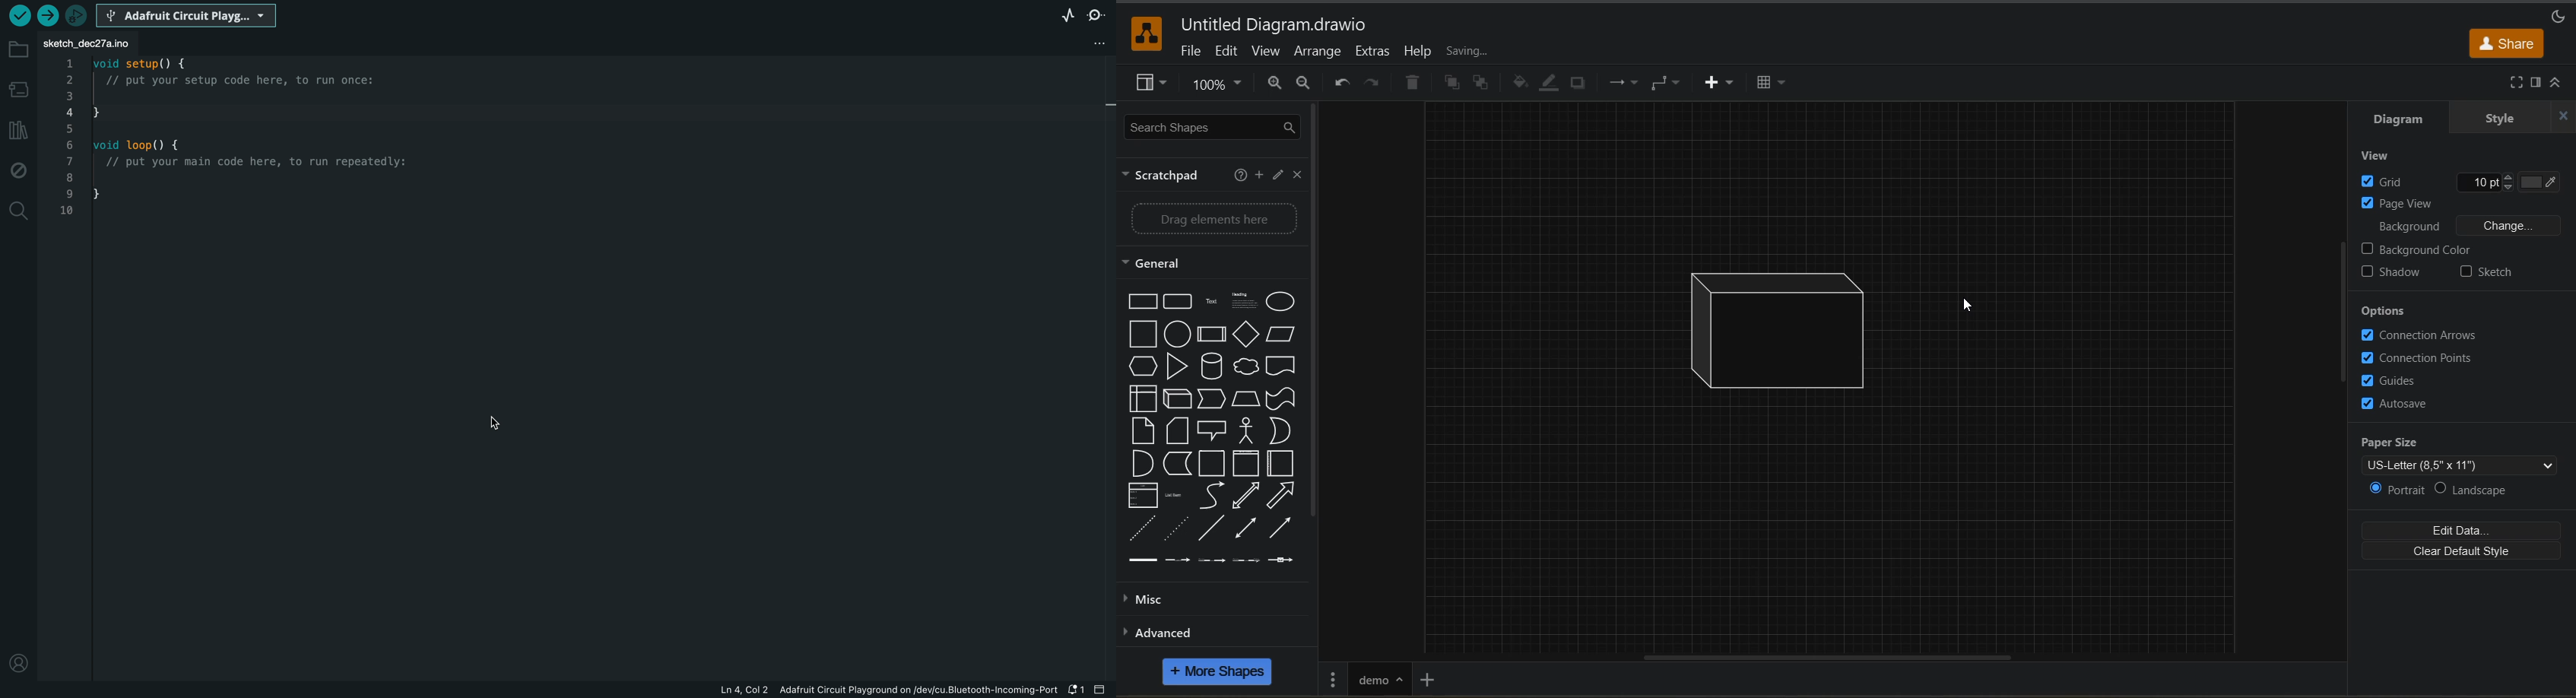  I want to click on horizontal scroll bar, so click(1832, 656).